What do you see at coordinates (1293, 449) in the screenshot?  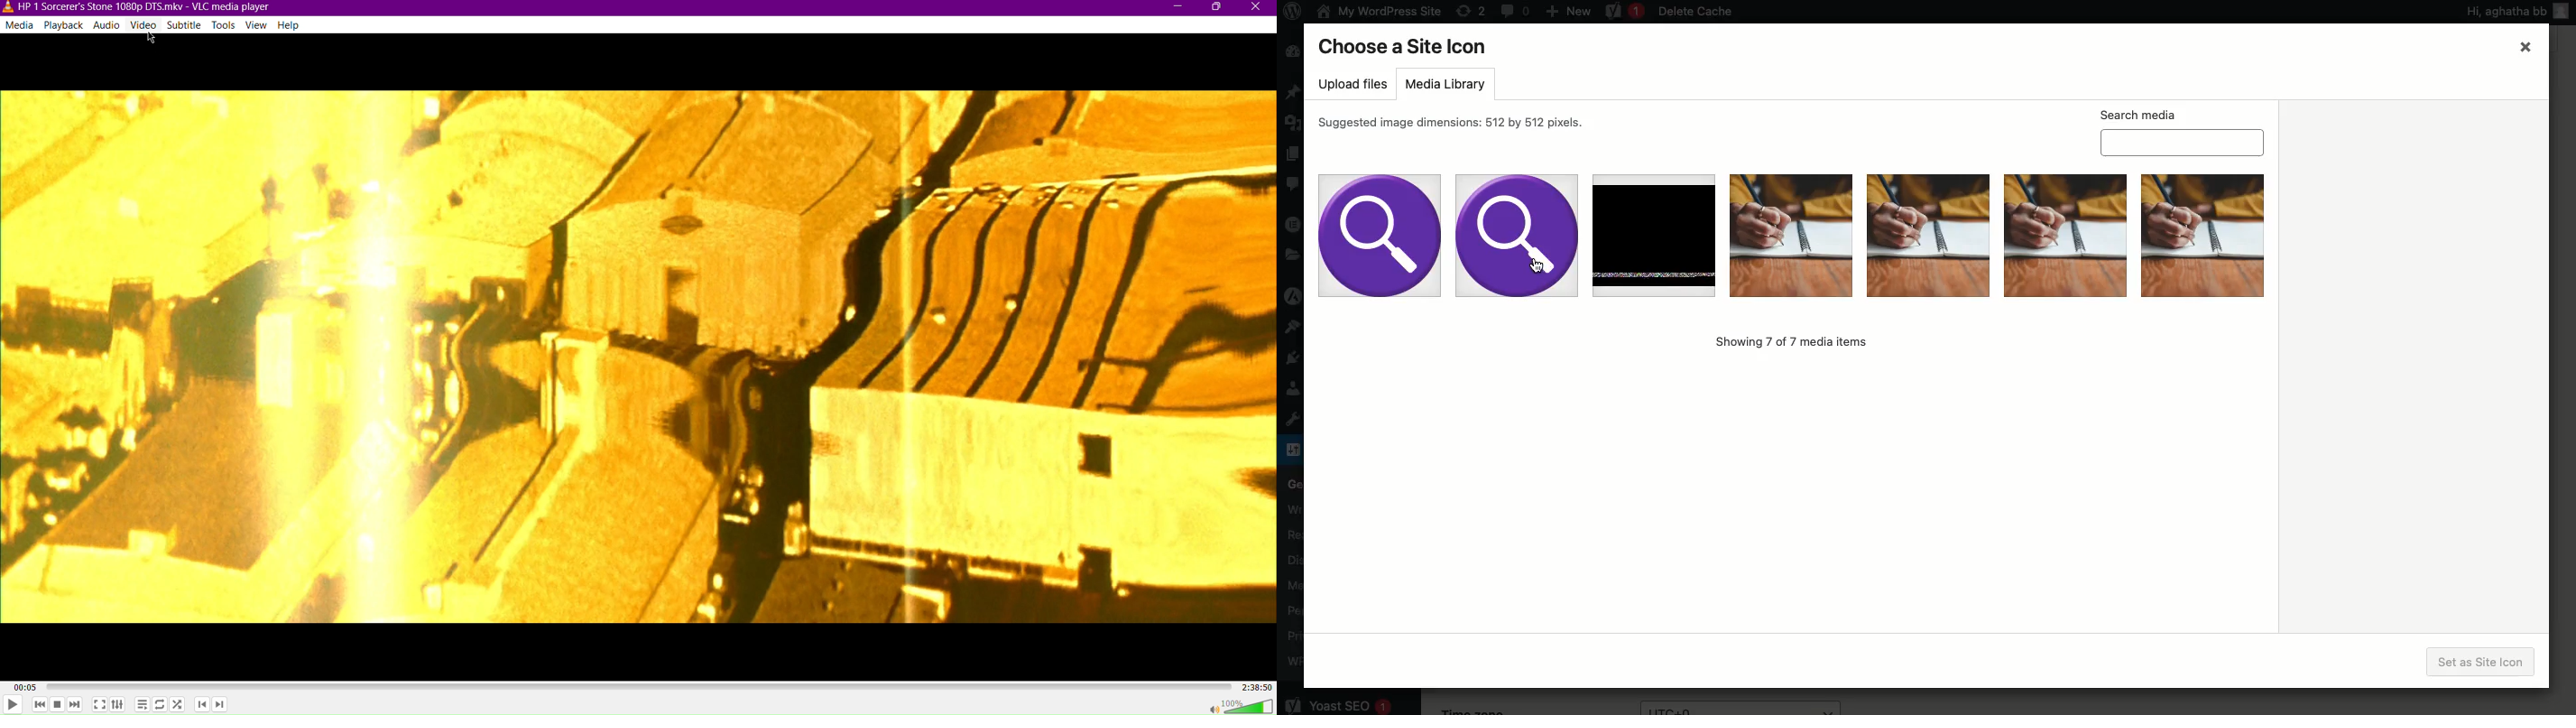 I see `Settings` at bounding box center [1293, 449].